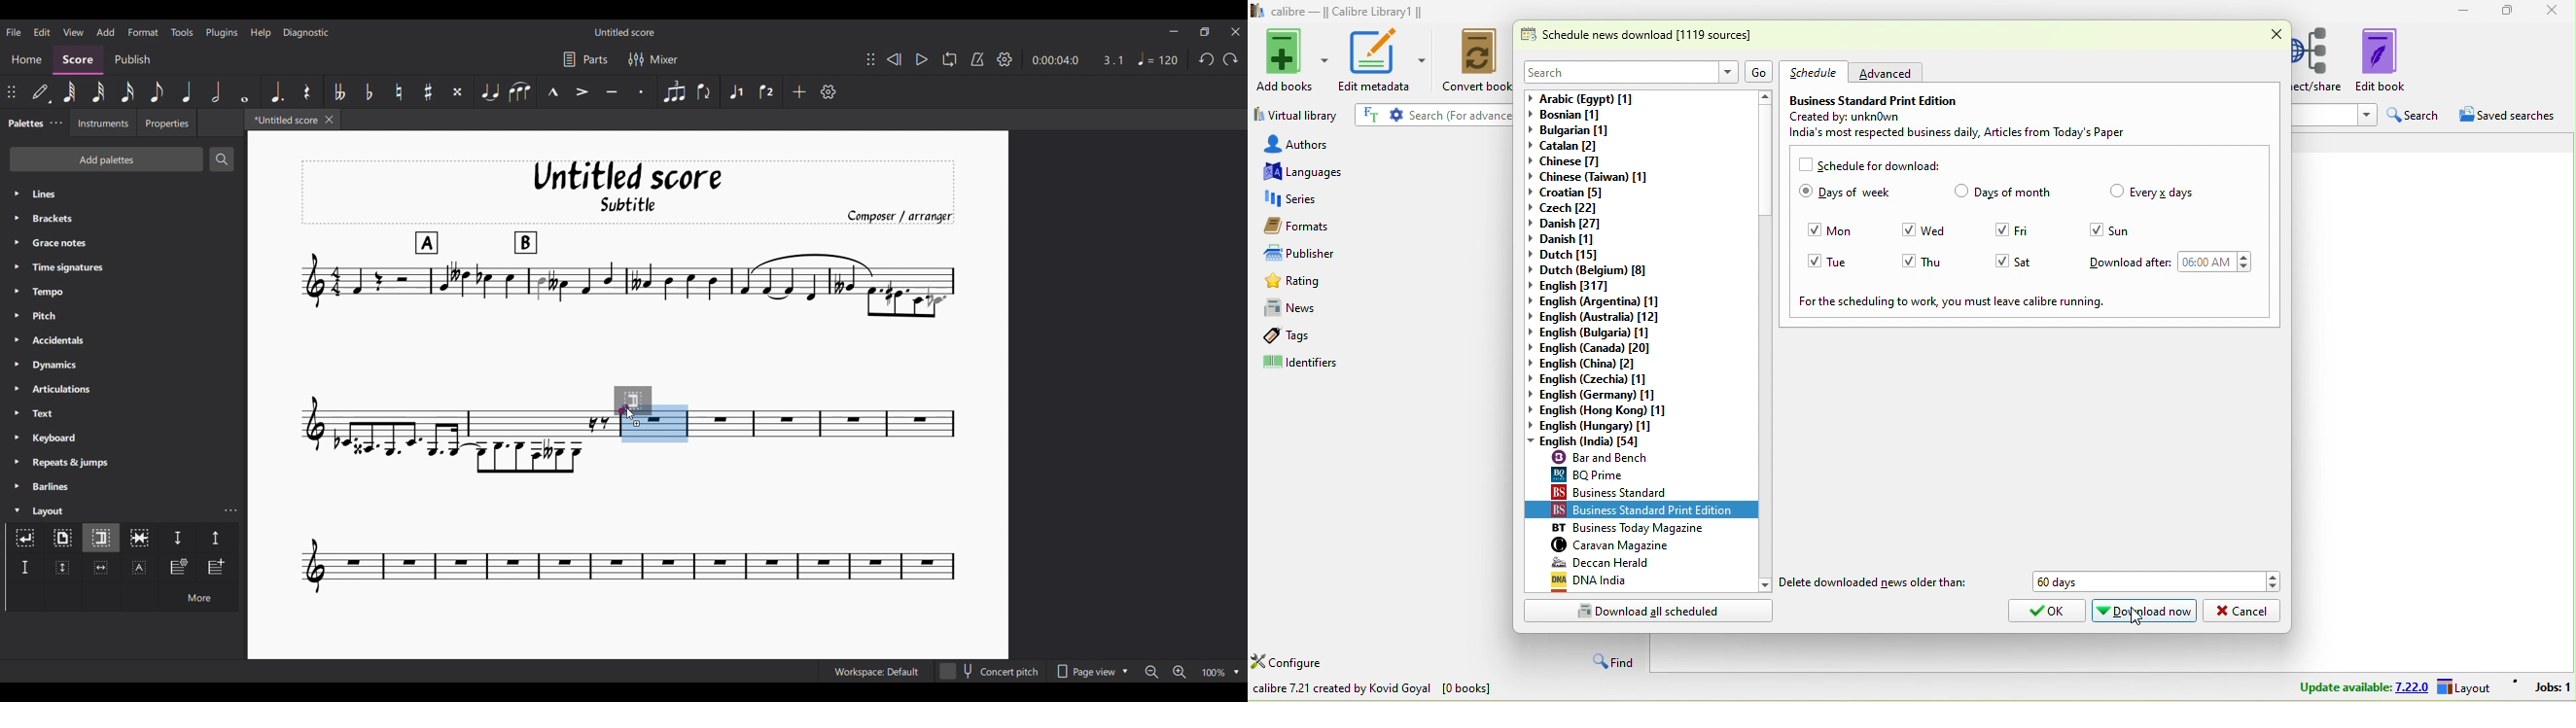 The image size is (2576, 728). What do you see at coordinates (124, 389) in the screenshot?
I see `Articulations` at bounding box center [124, 389].